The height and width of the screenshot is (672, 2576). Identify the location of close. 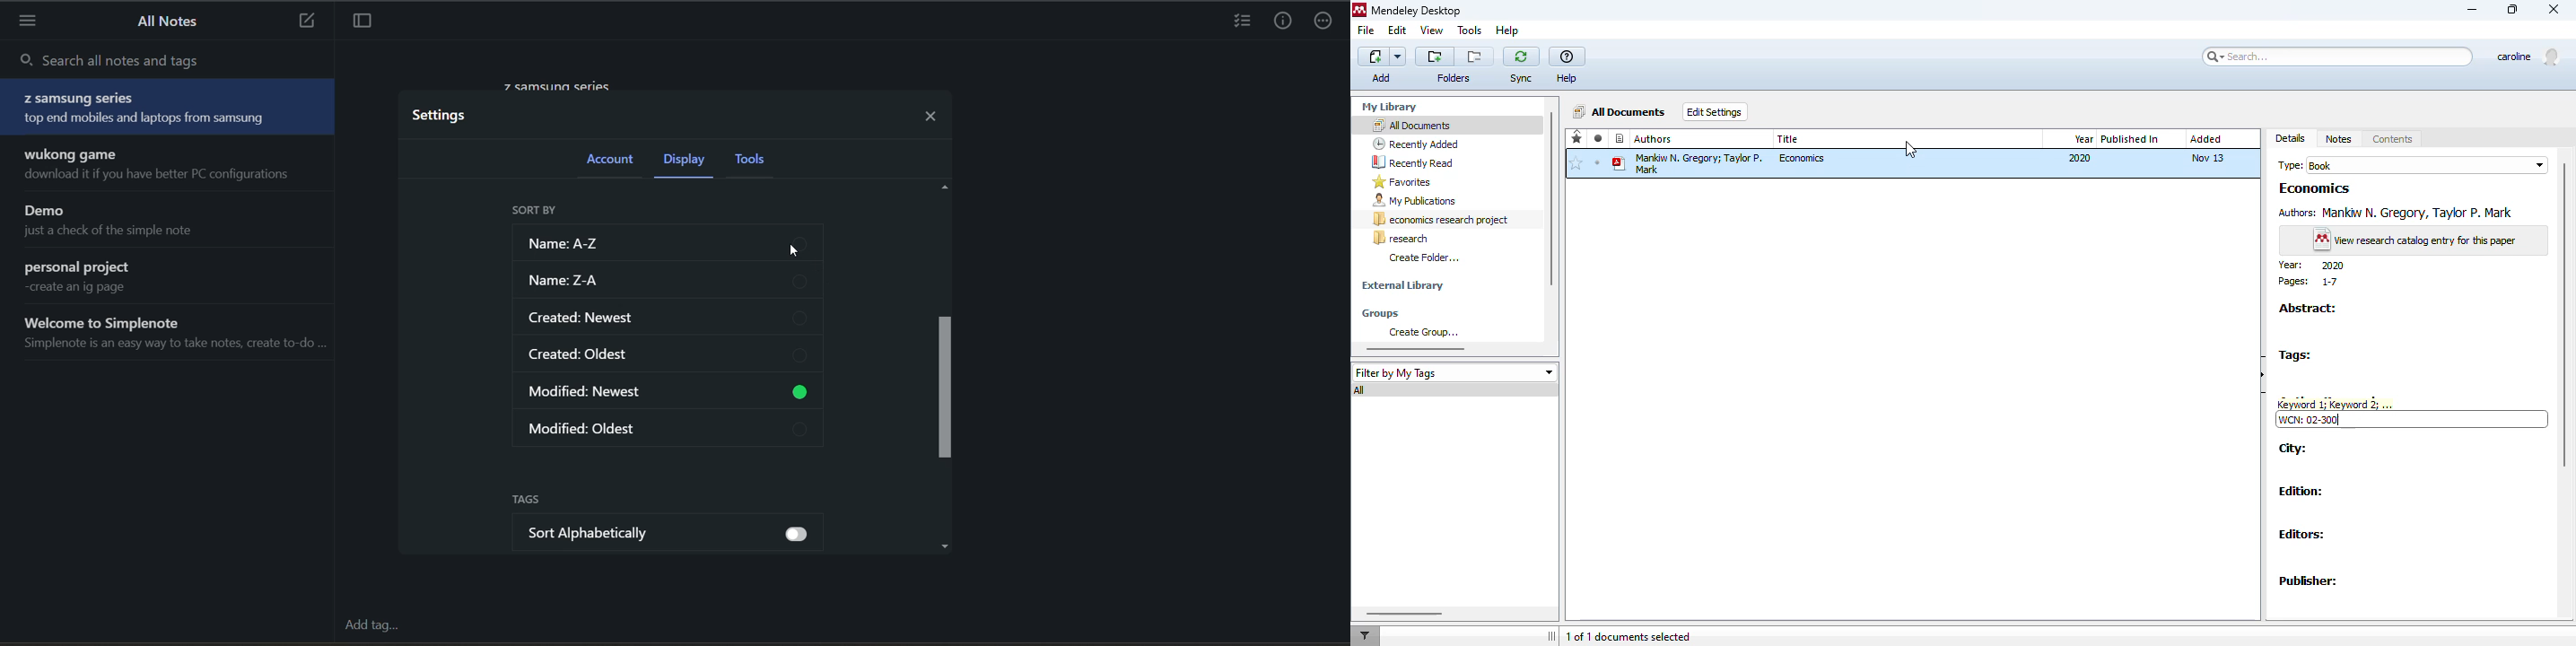
(2554, 10).